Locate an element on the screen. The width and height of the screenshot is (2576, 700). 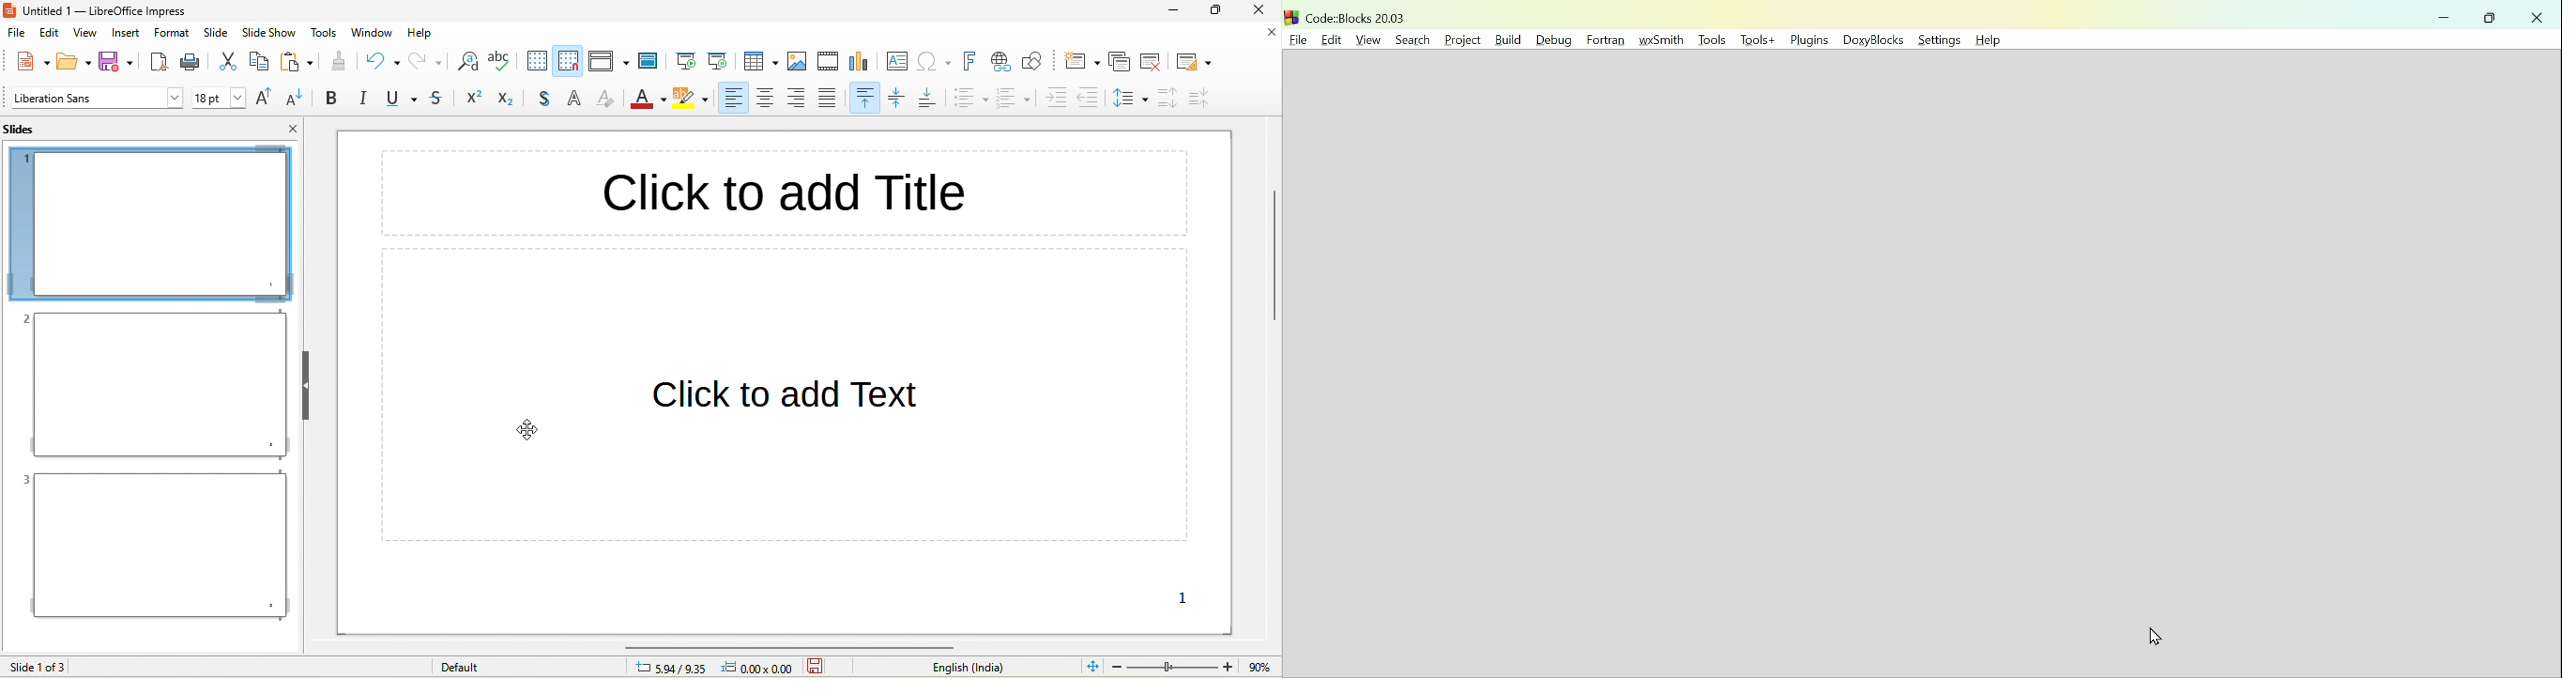
click to save the document is located at coordinates (817, 669).